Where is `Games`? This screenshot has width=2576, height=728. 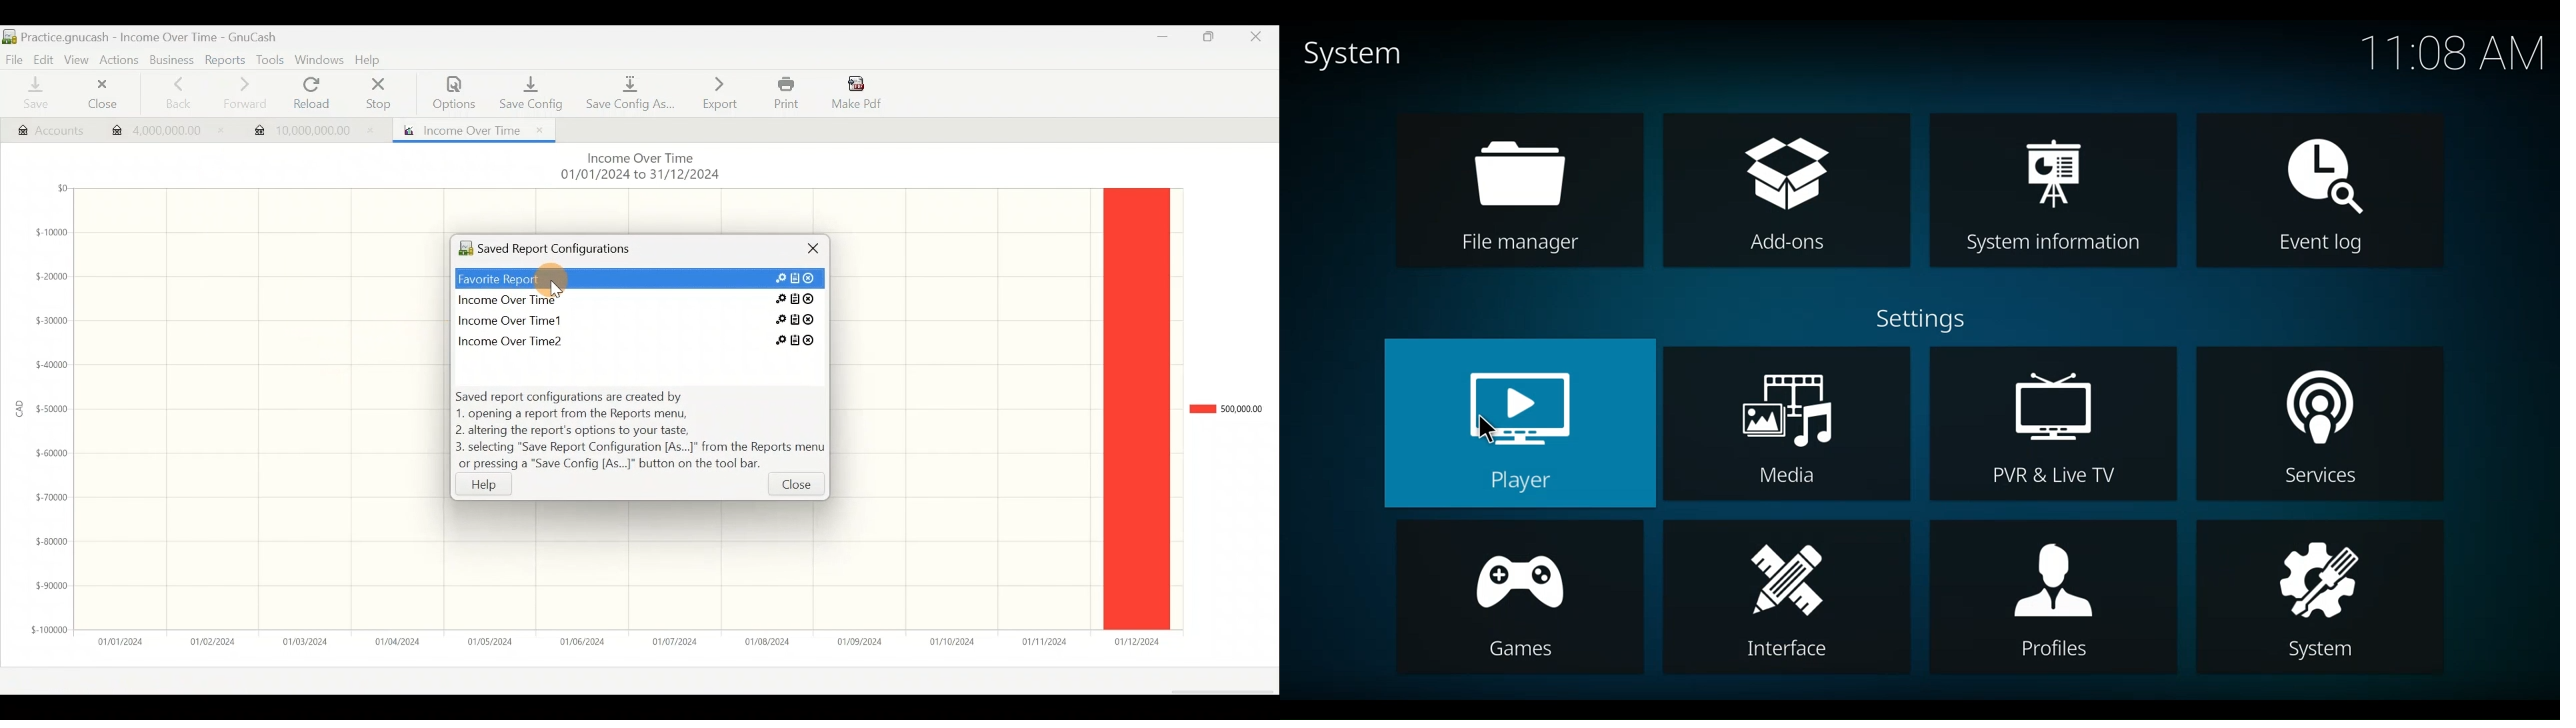
Games is located at coordinates (1523, 597).